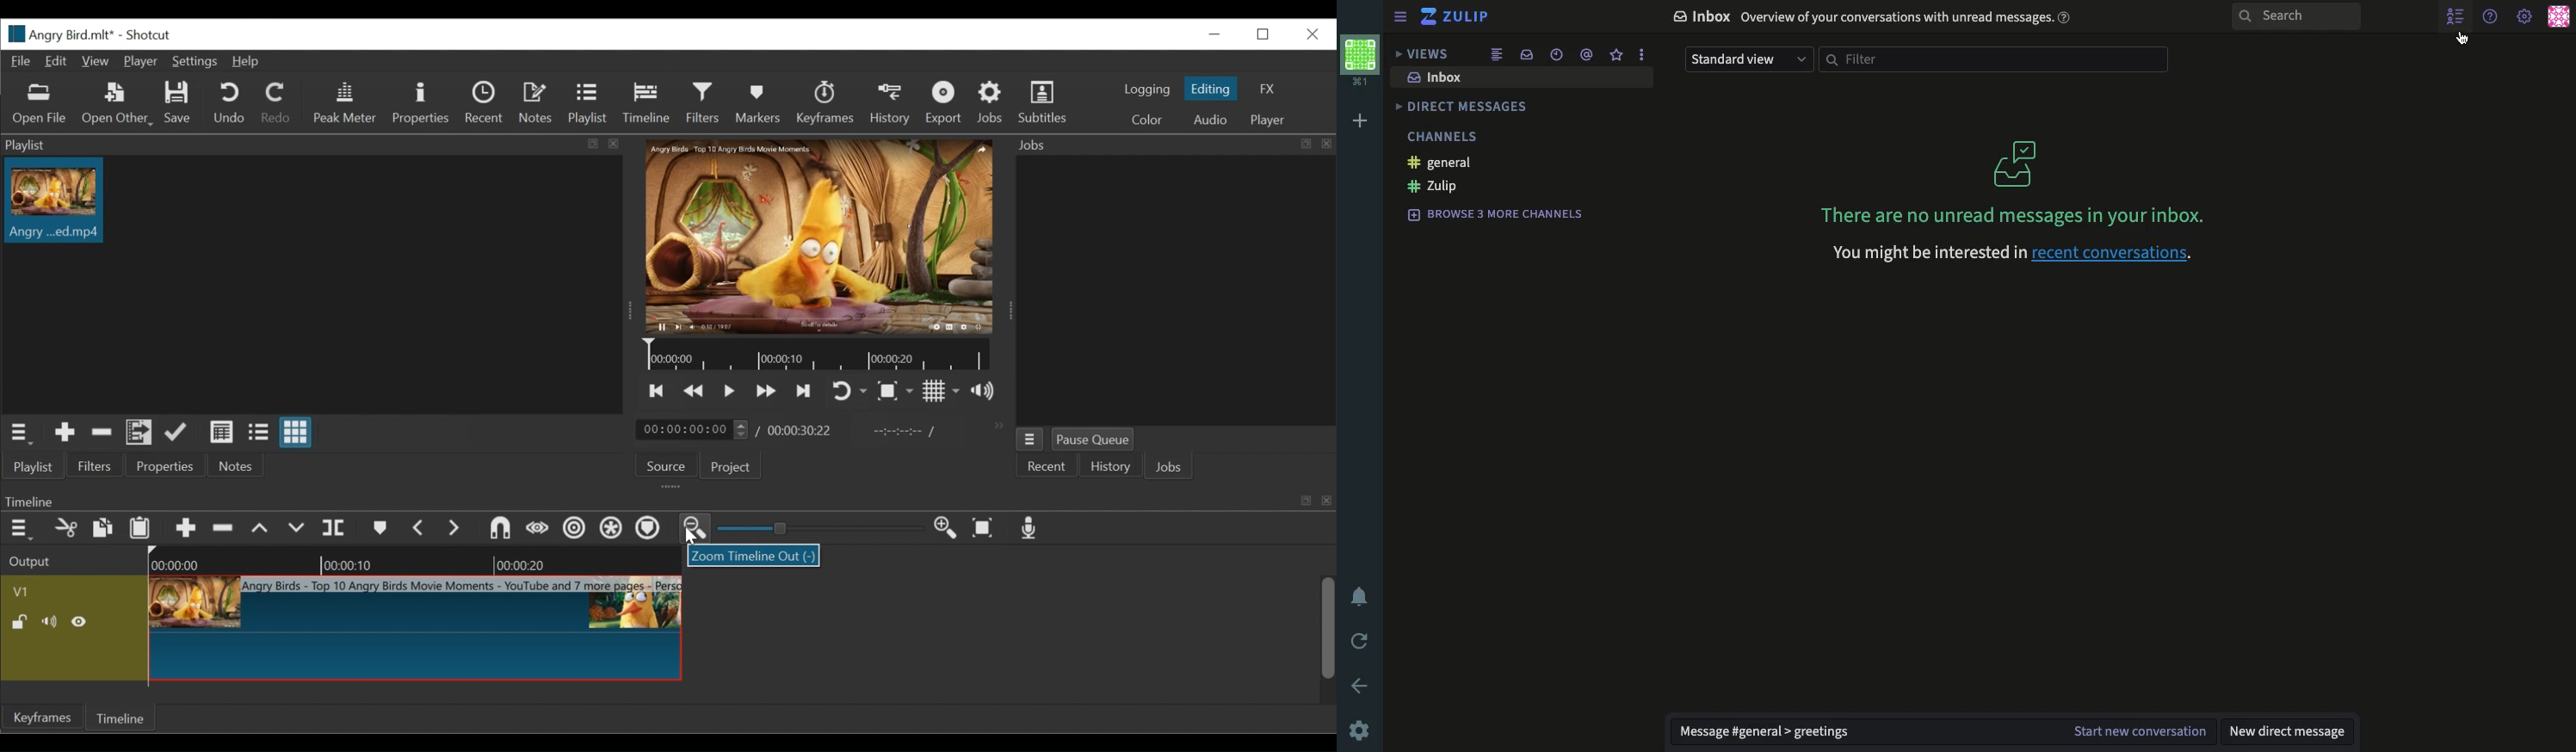 The width and height of the screenshot is (2576, 756). Describe the element at coordinates (892, 105) in the screenshot. I see `History` at that location.